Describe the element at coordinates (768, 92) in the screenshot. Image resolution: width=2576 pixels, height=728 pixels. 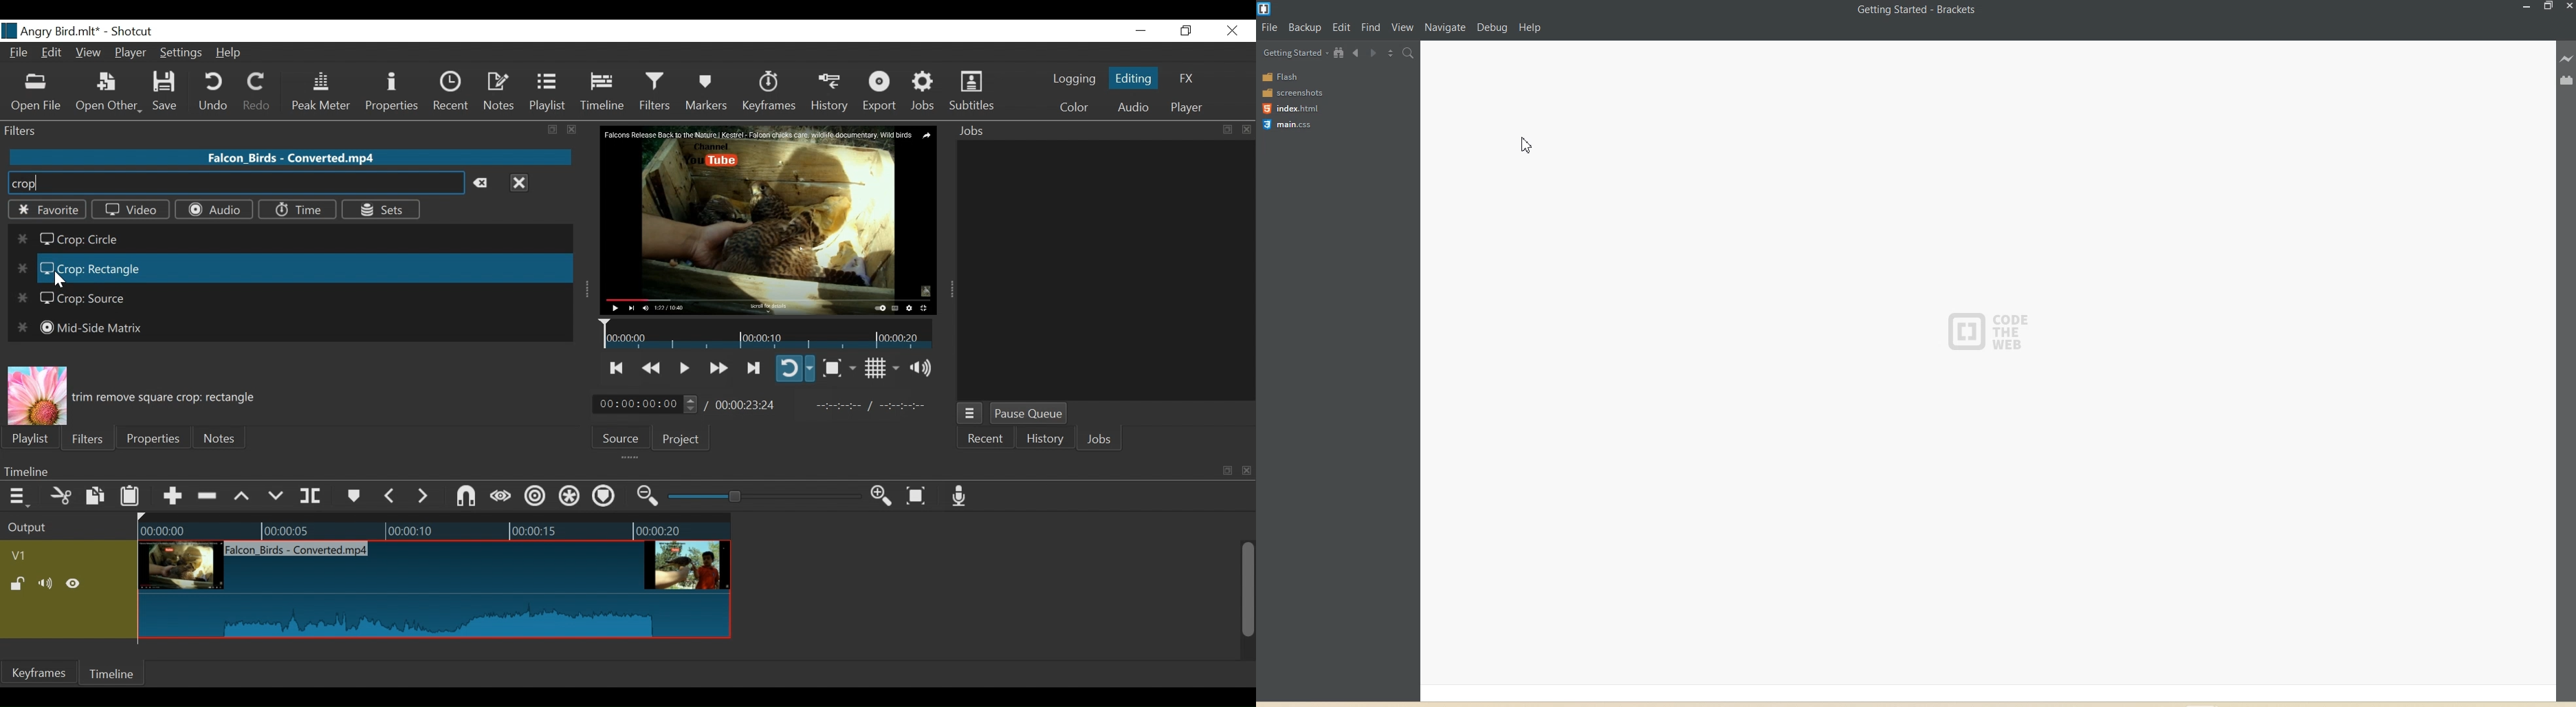
I see `Keyframes` at that location.